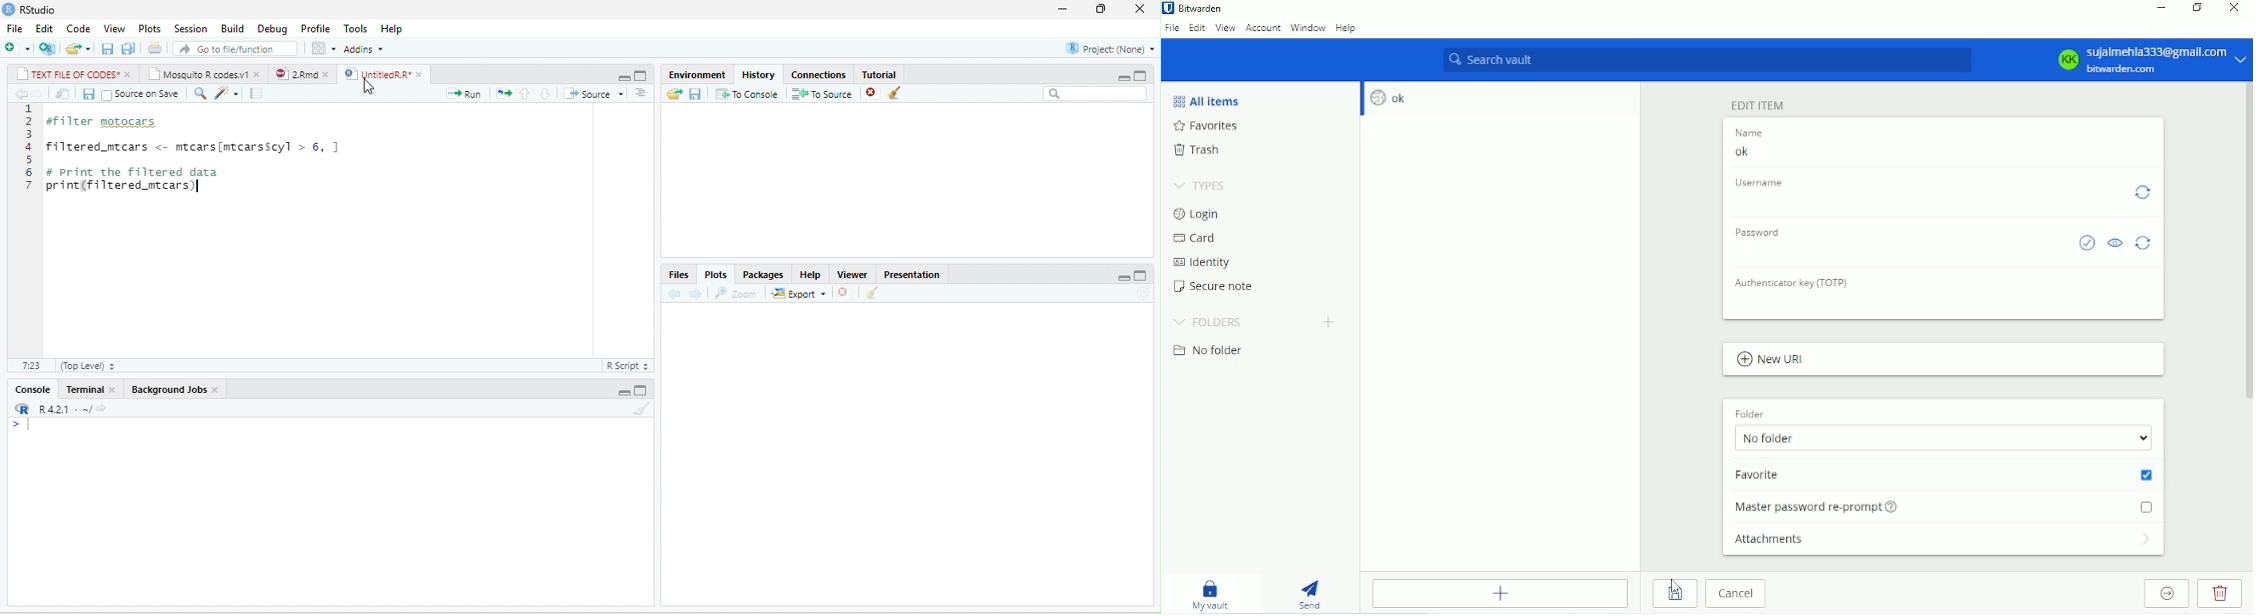 This screenshot has height=616, width=2268. Describe the element at coordinates (873, 293) in the screenshot. I see `clear` at that location.